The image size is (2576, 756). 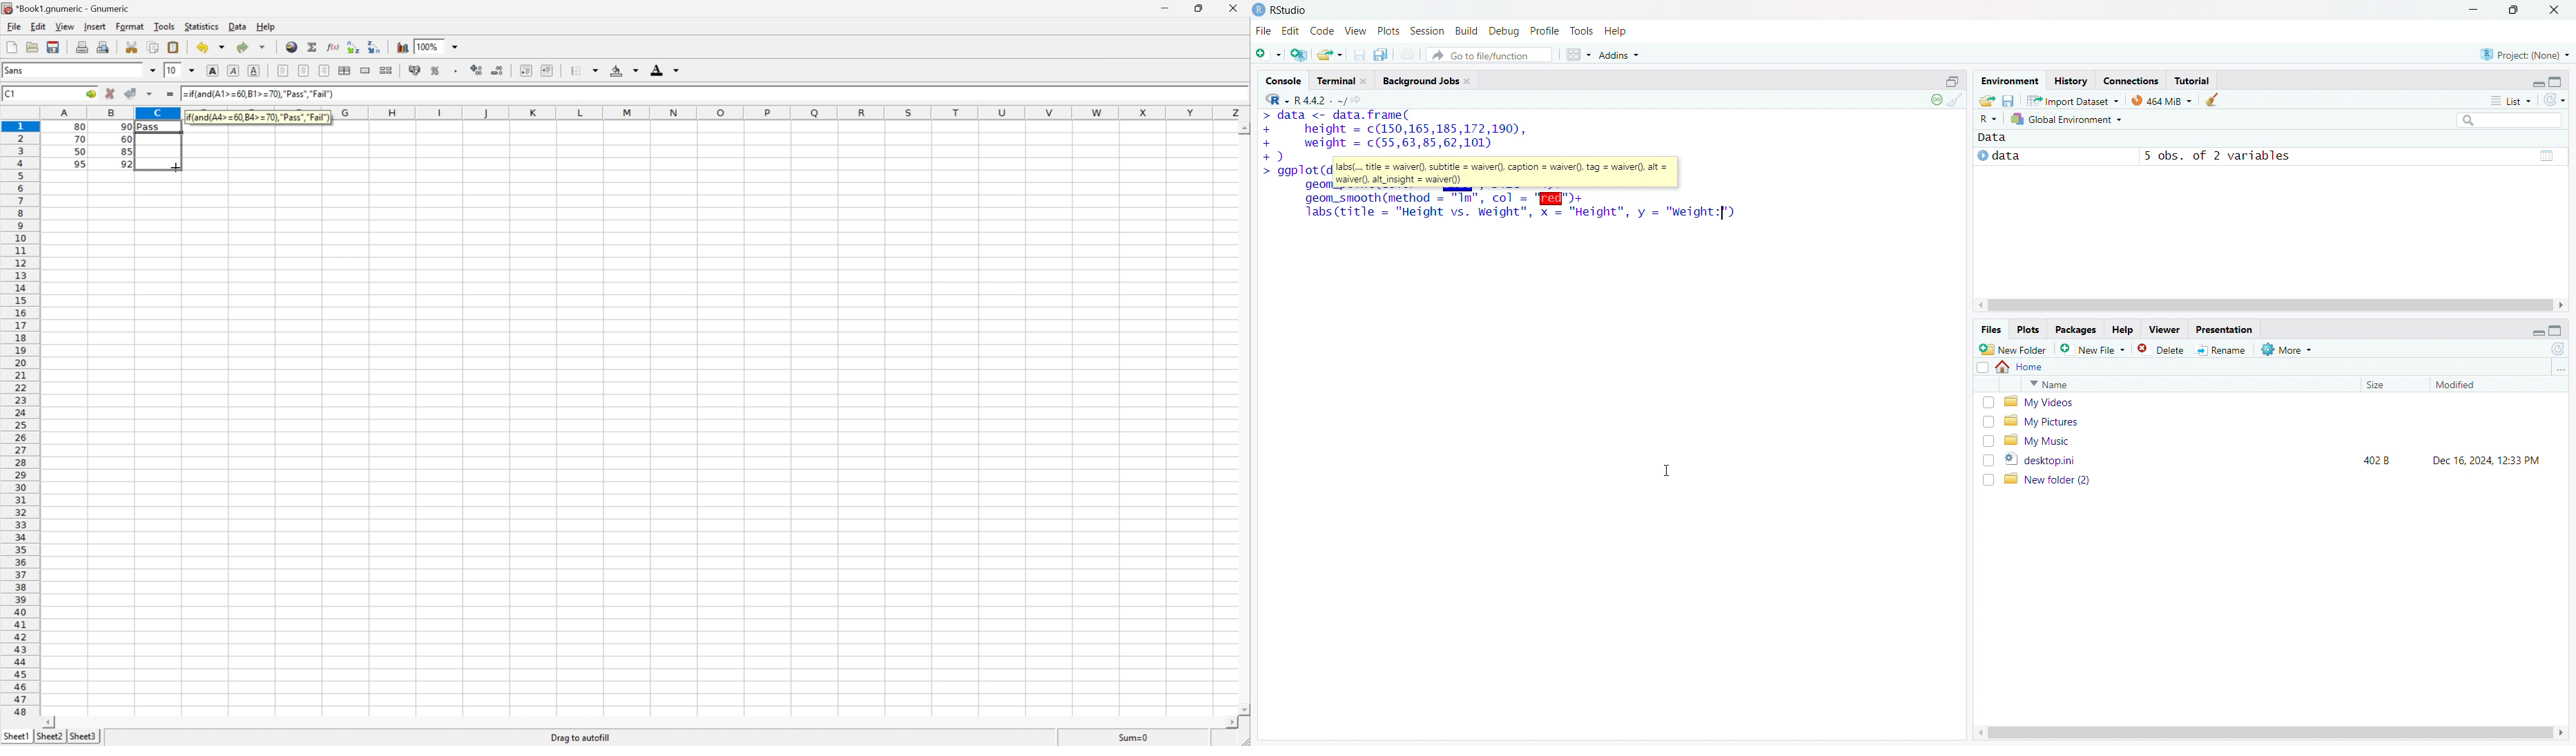 What do you see at coordinates (1427, 30) in the screenshot?
I see `session` at bounding box center [1427, 30].